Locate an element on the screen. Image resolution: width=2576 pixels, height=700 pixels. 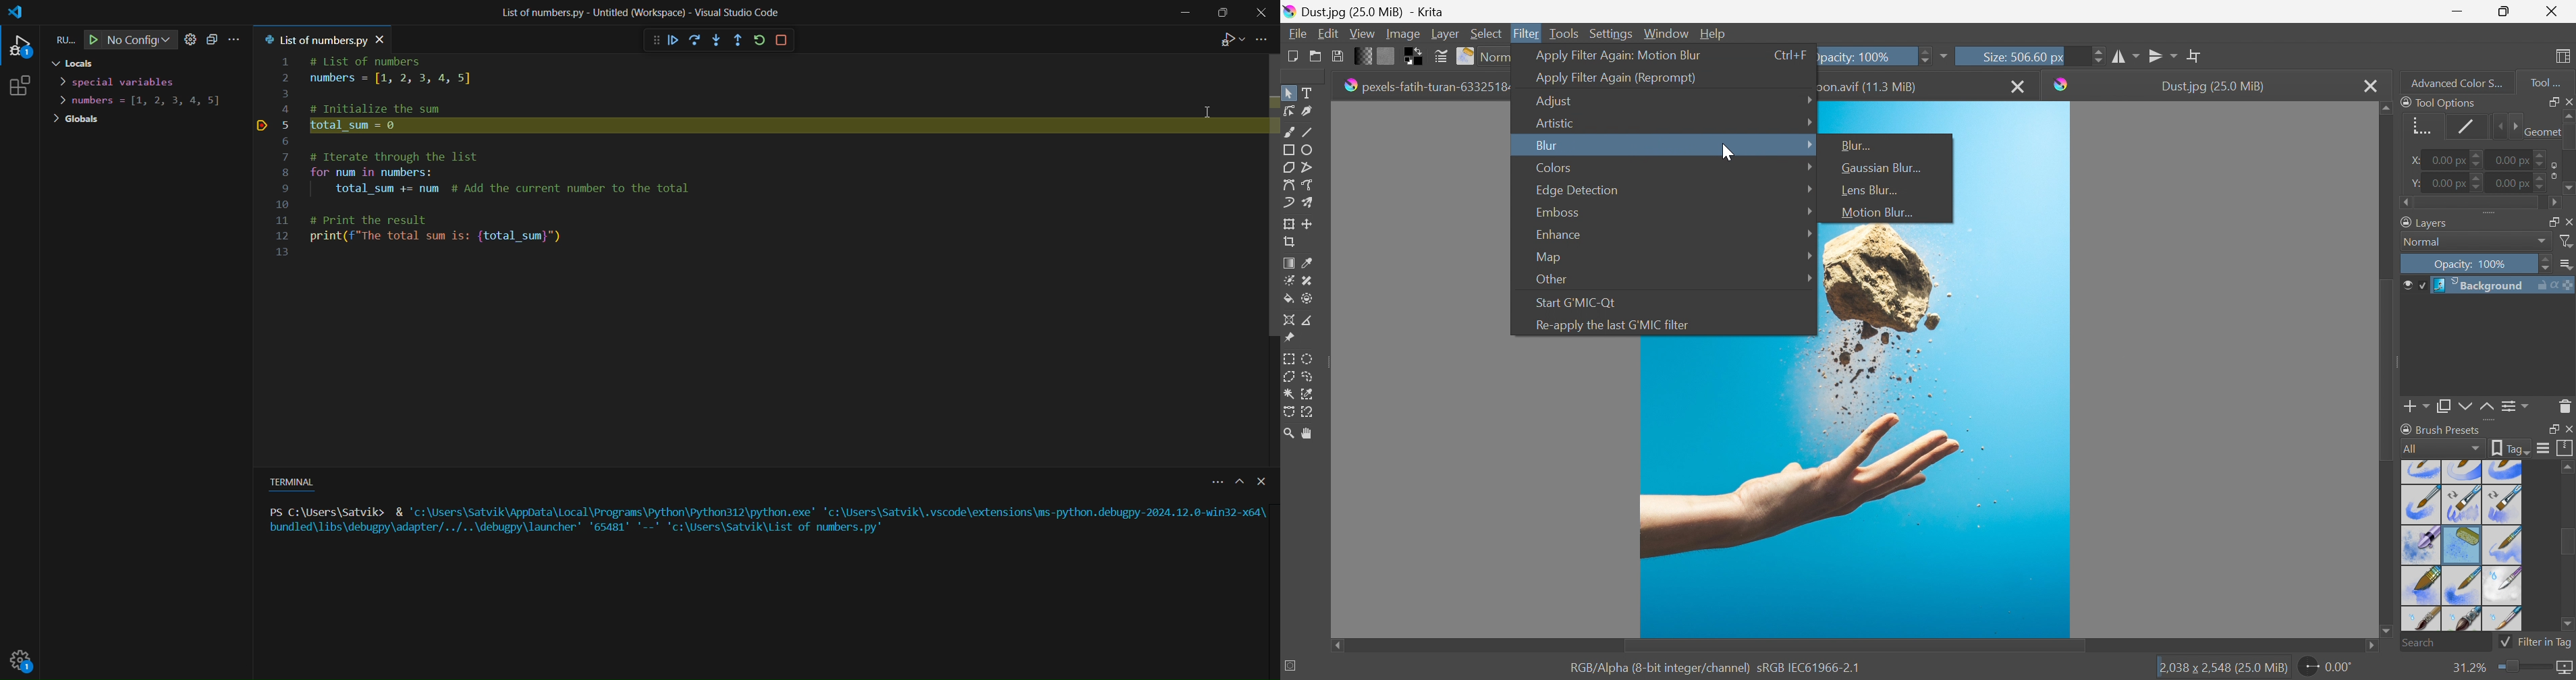
code is located at coordinates (410, 85).